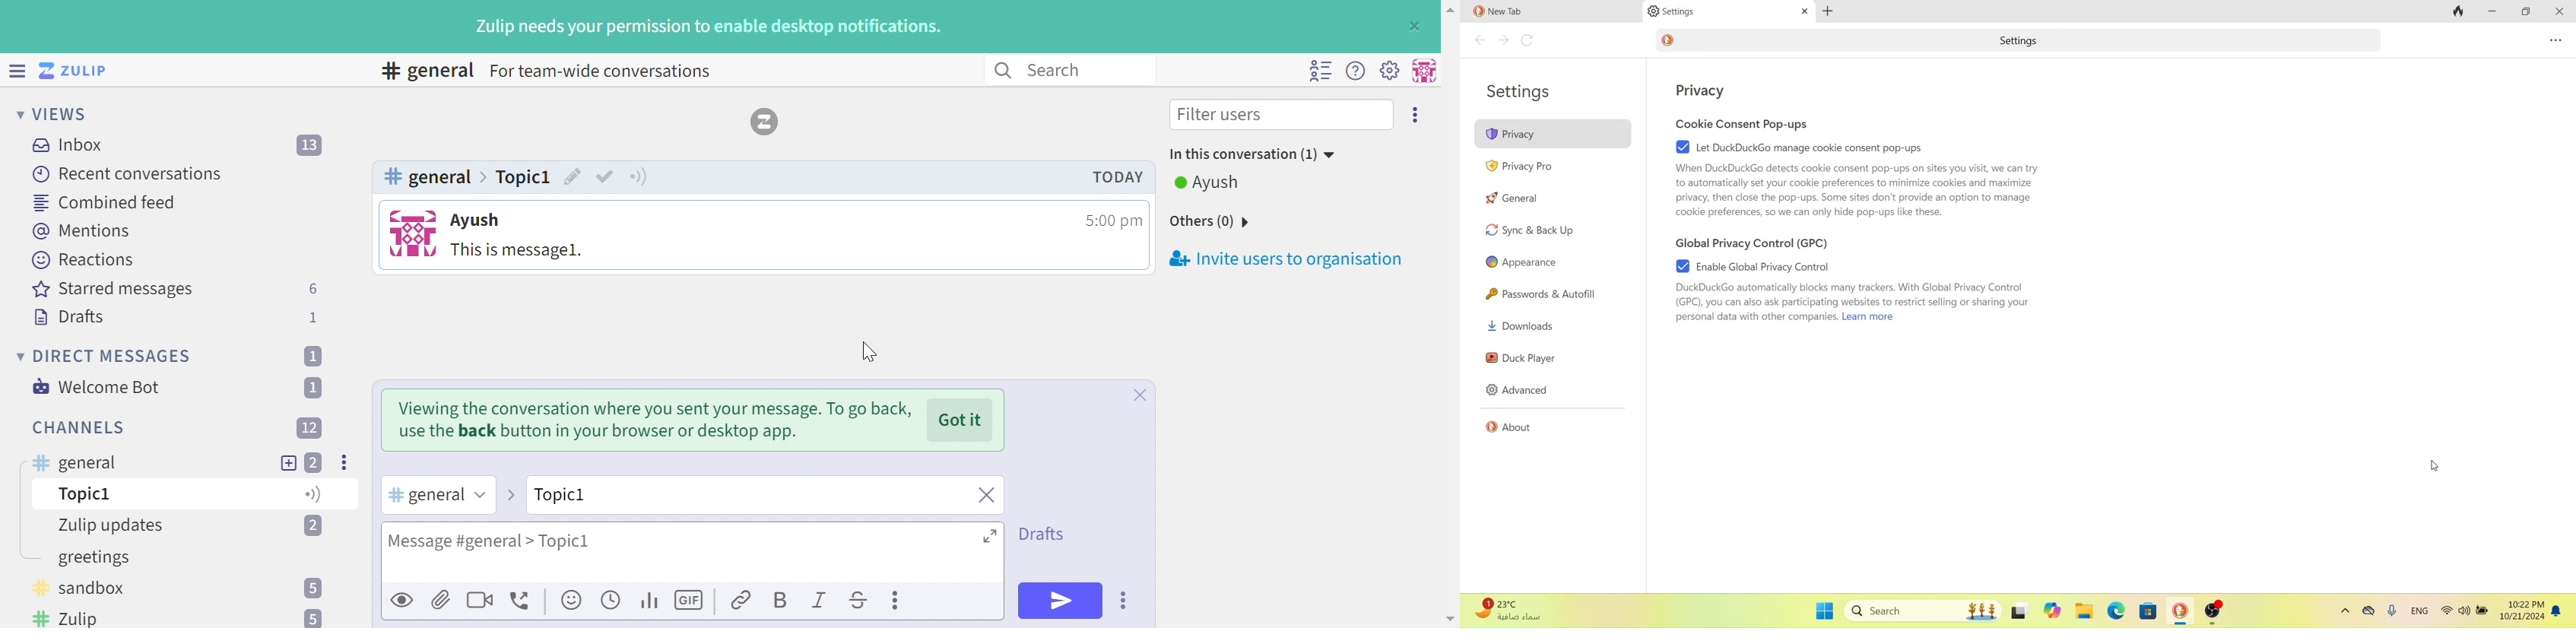 This screenshot has width=2576, height=644. What do you see at coordinates (80, 428) in the screenshot?
I see `CHANNELS` at bounding box center [80, 428].